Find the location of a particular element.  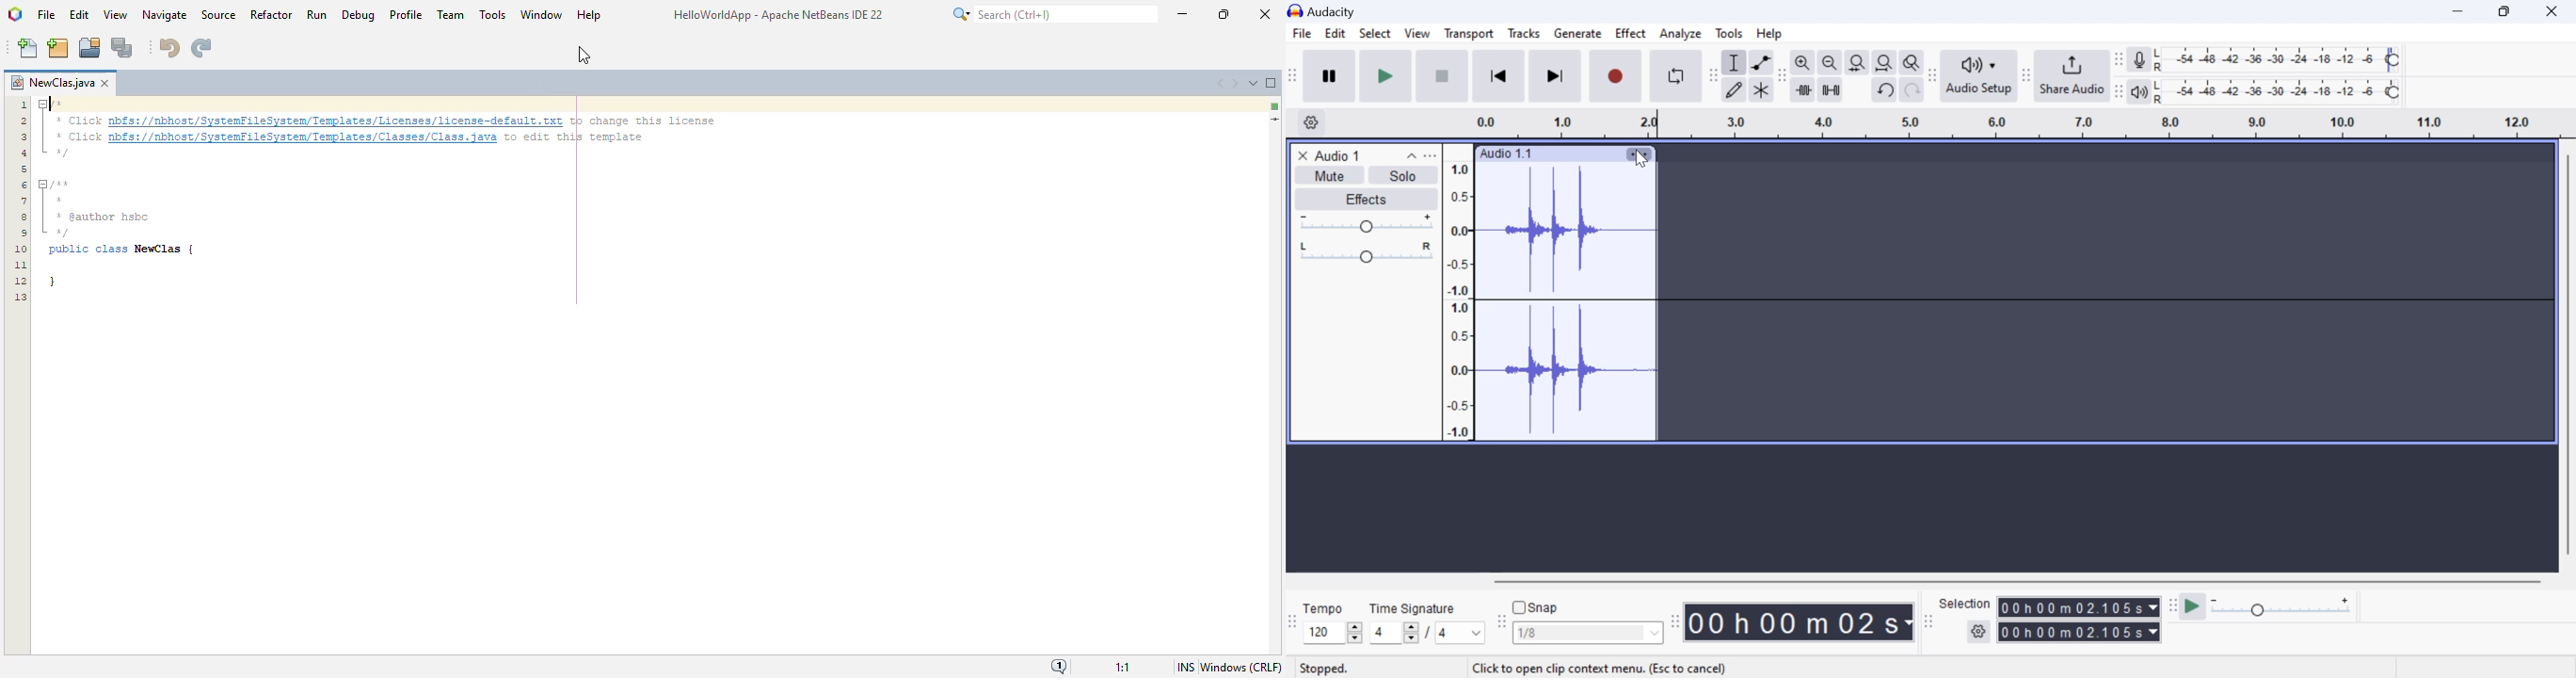

Settings is located at coordinates (1313, 122).